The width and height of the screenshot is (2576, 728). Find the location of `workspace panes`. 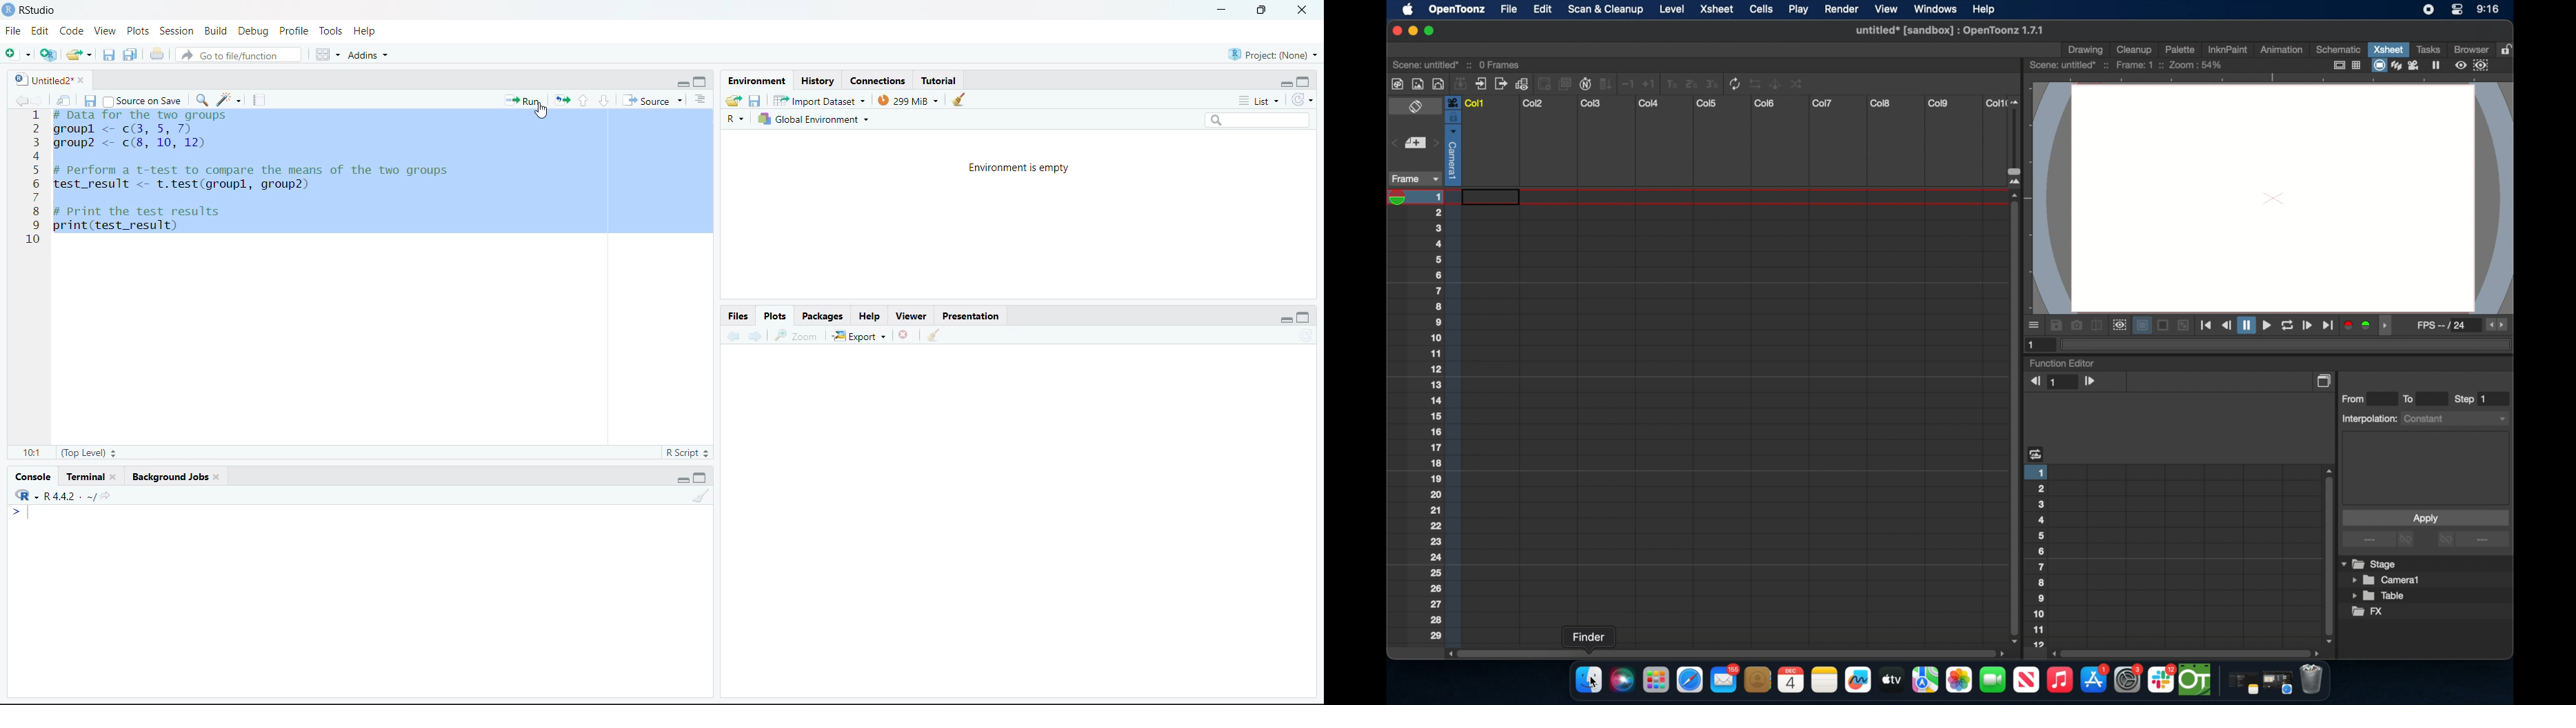

workspace panes is located at coordinates (326, 54).